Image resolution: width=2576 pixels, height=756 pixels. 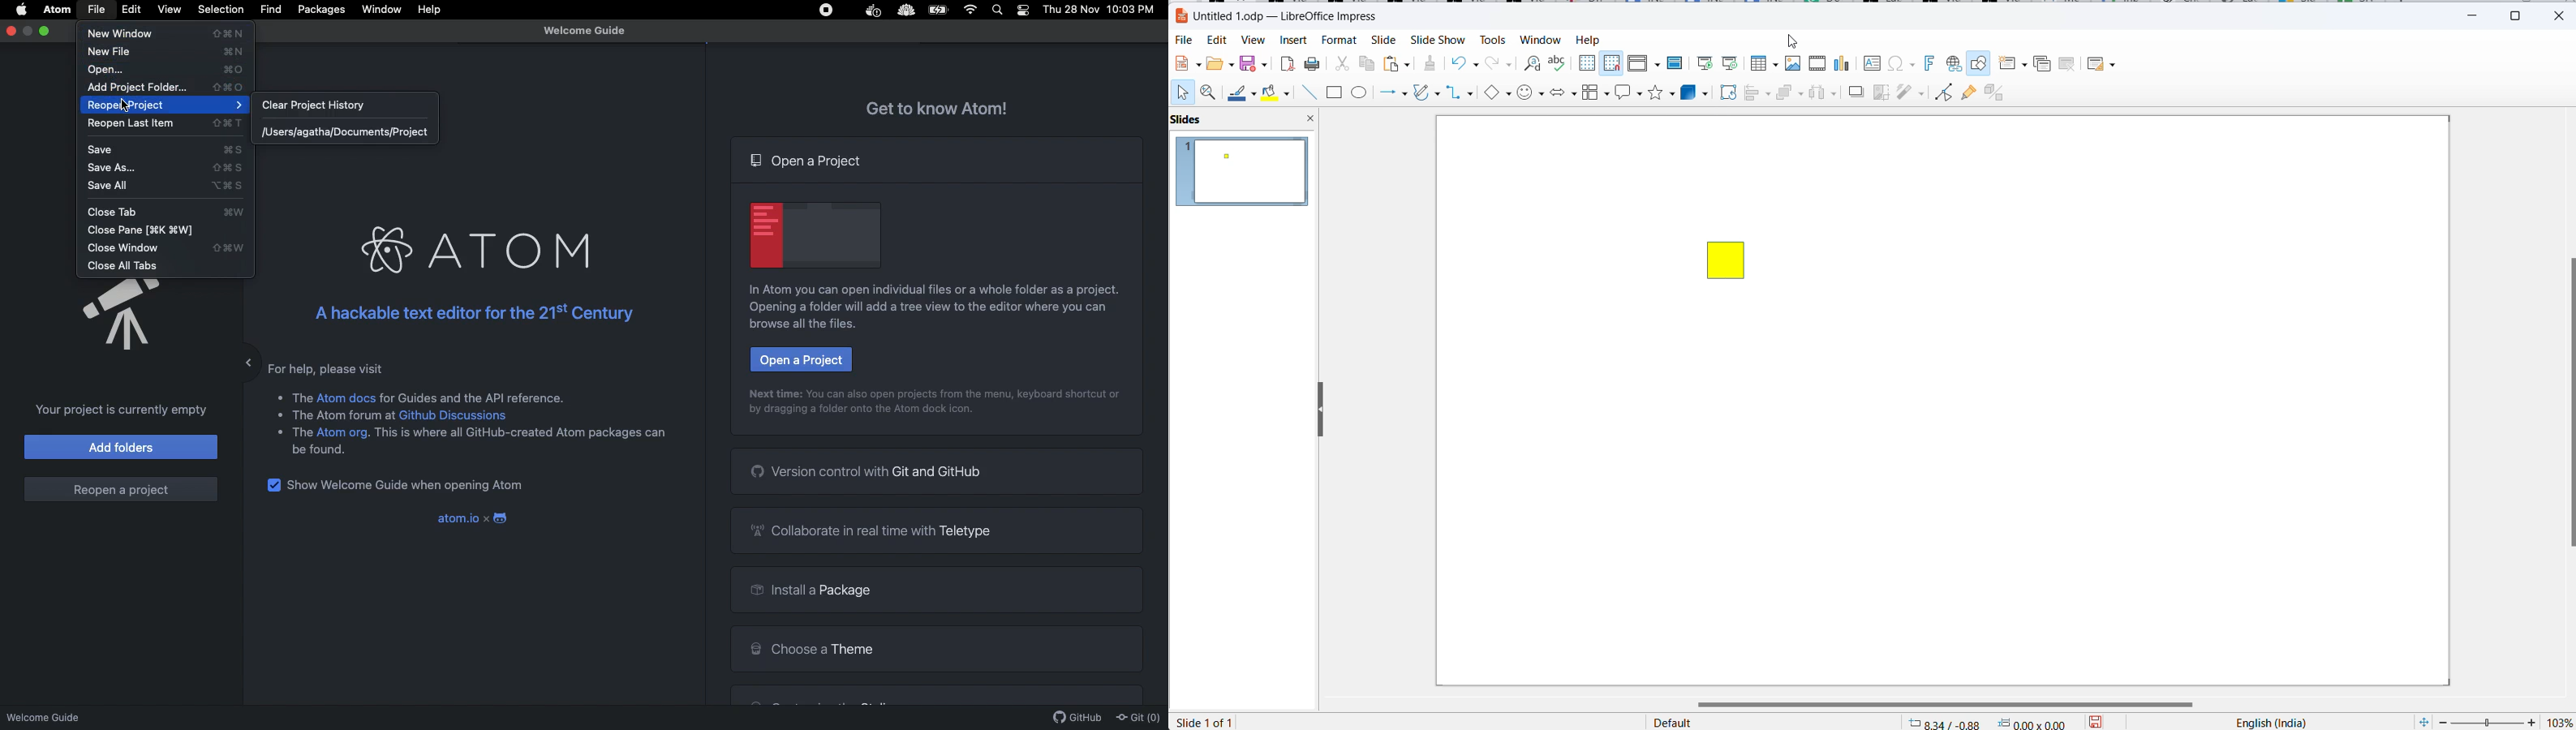 What do you see at coordinates (1819, 64) in the screenshot?
I see `Insert audio video` at bounding box center [1819, 64].